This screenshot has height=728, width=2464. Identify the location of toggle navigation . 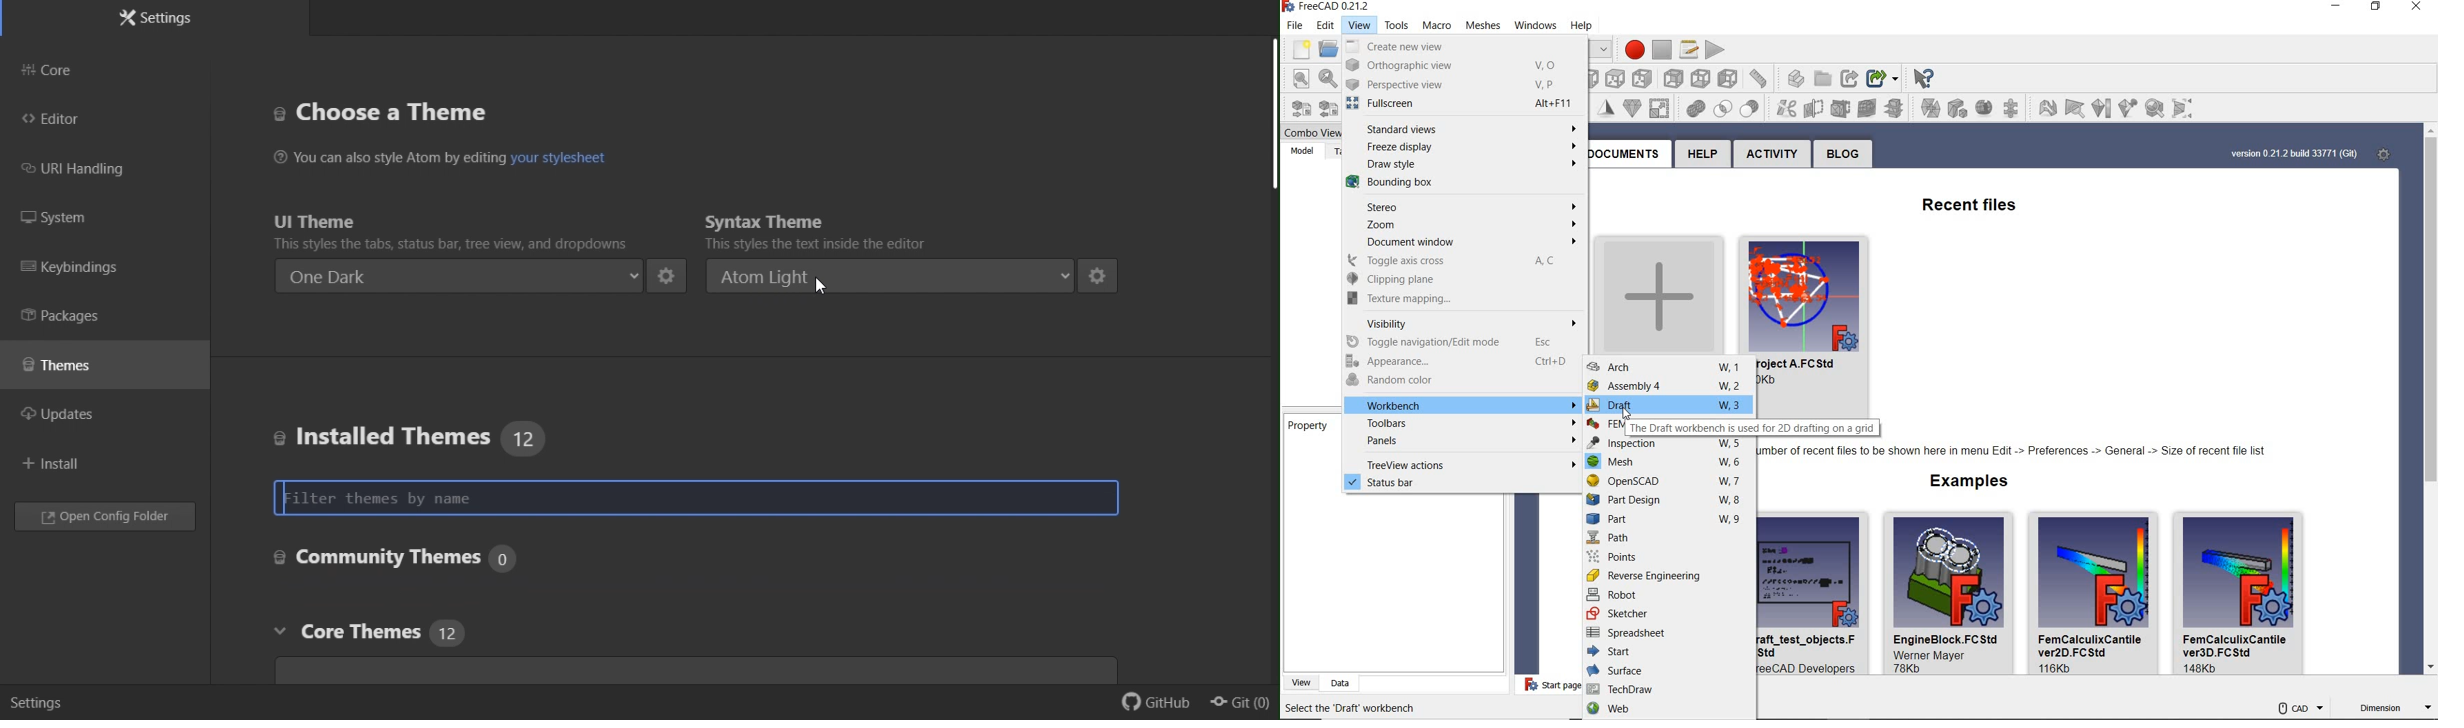
(1464, 341).